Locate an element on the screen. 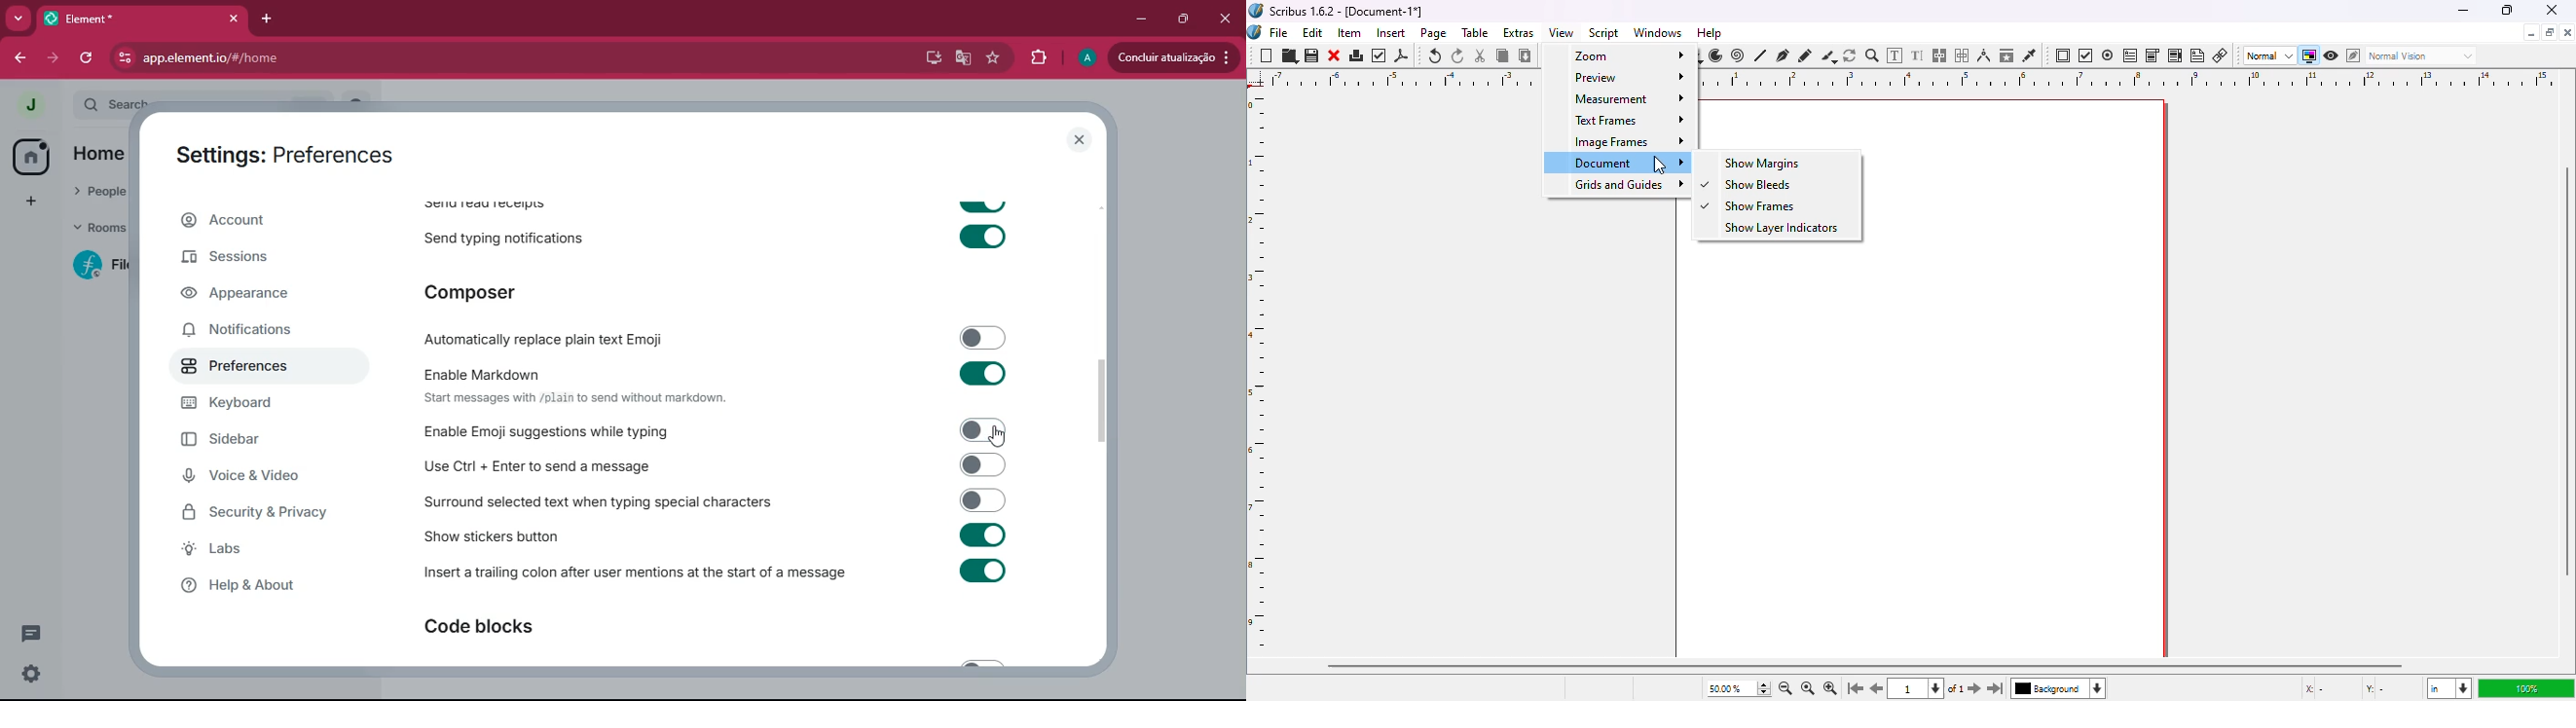 The width and height of the screenshot is (2576, 728). ruler is located at coordinates (1261, 372).